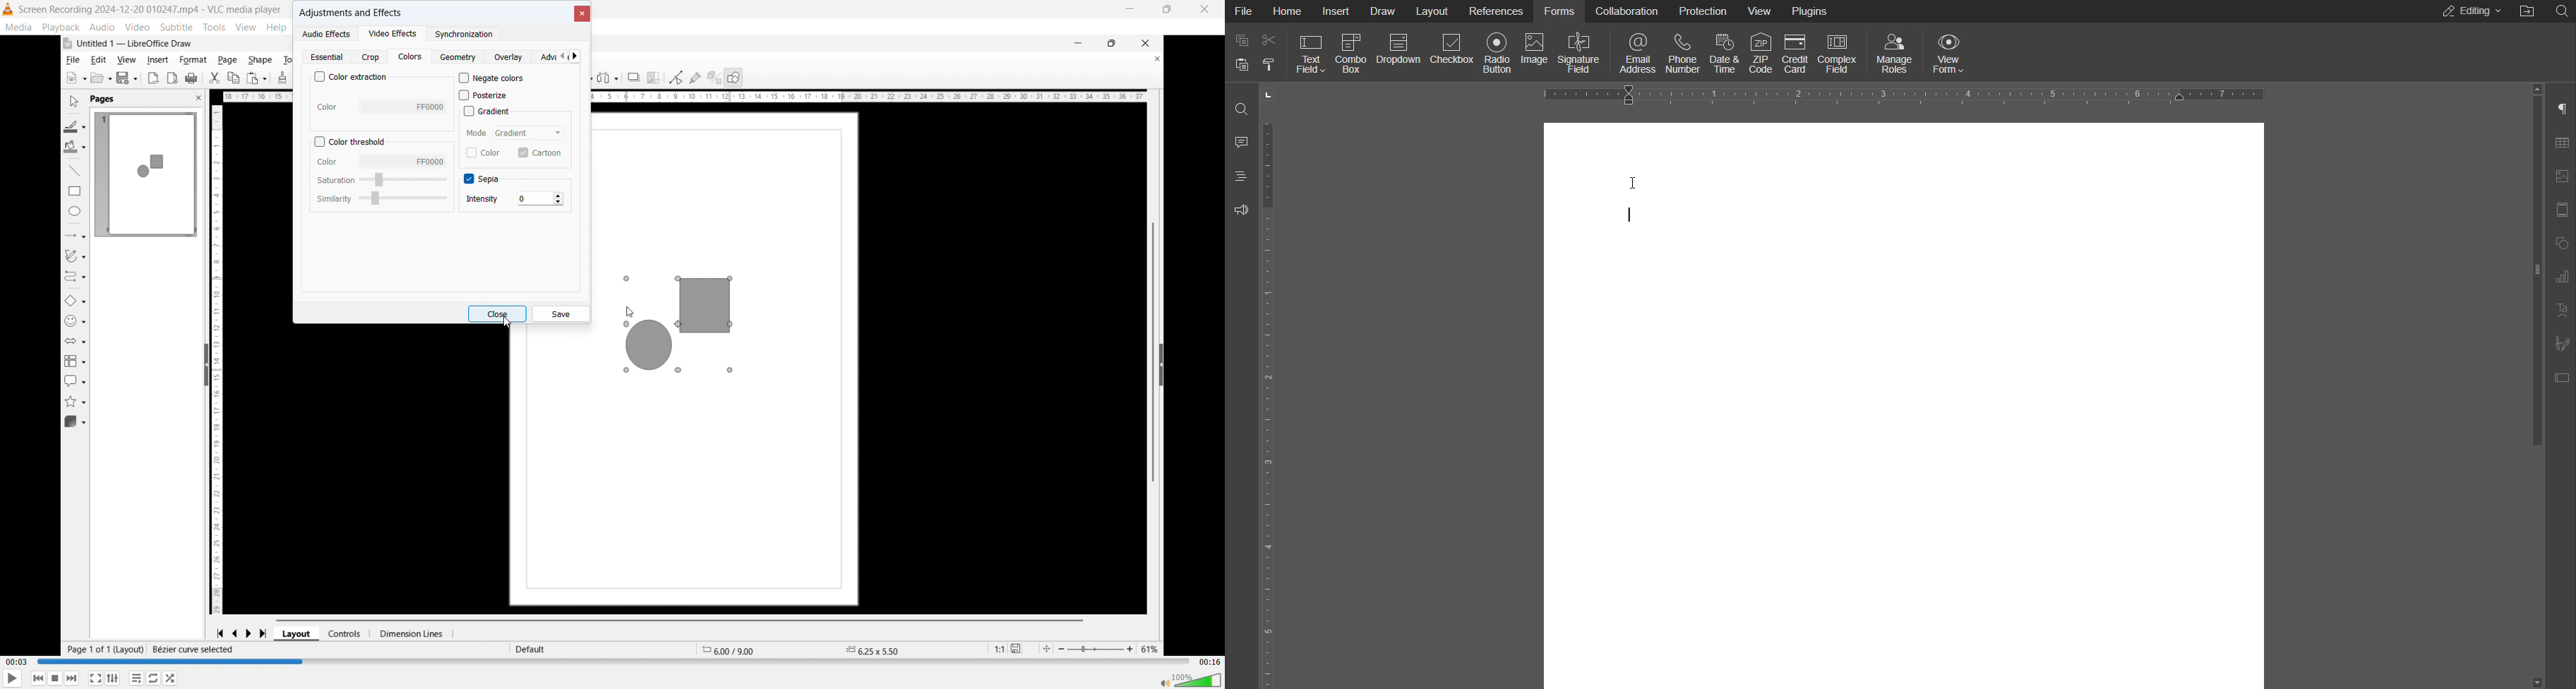  Describe the element at coordinates (2560, 176) in the screenshot. I see `Image Settings` at that location.